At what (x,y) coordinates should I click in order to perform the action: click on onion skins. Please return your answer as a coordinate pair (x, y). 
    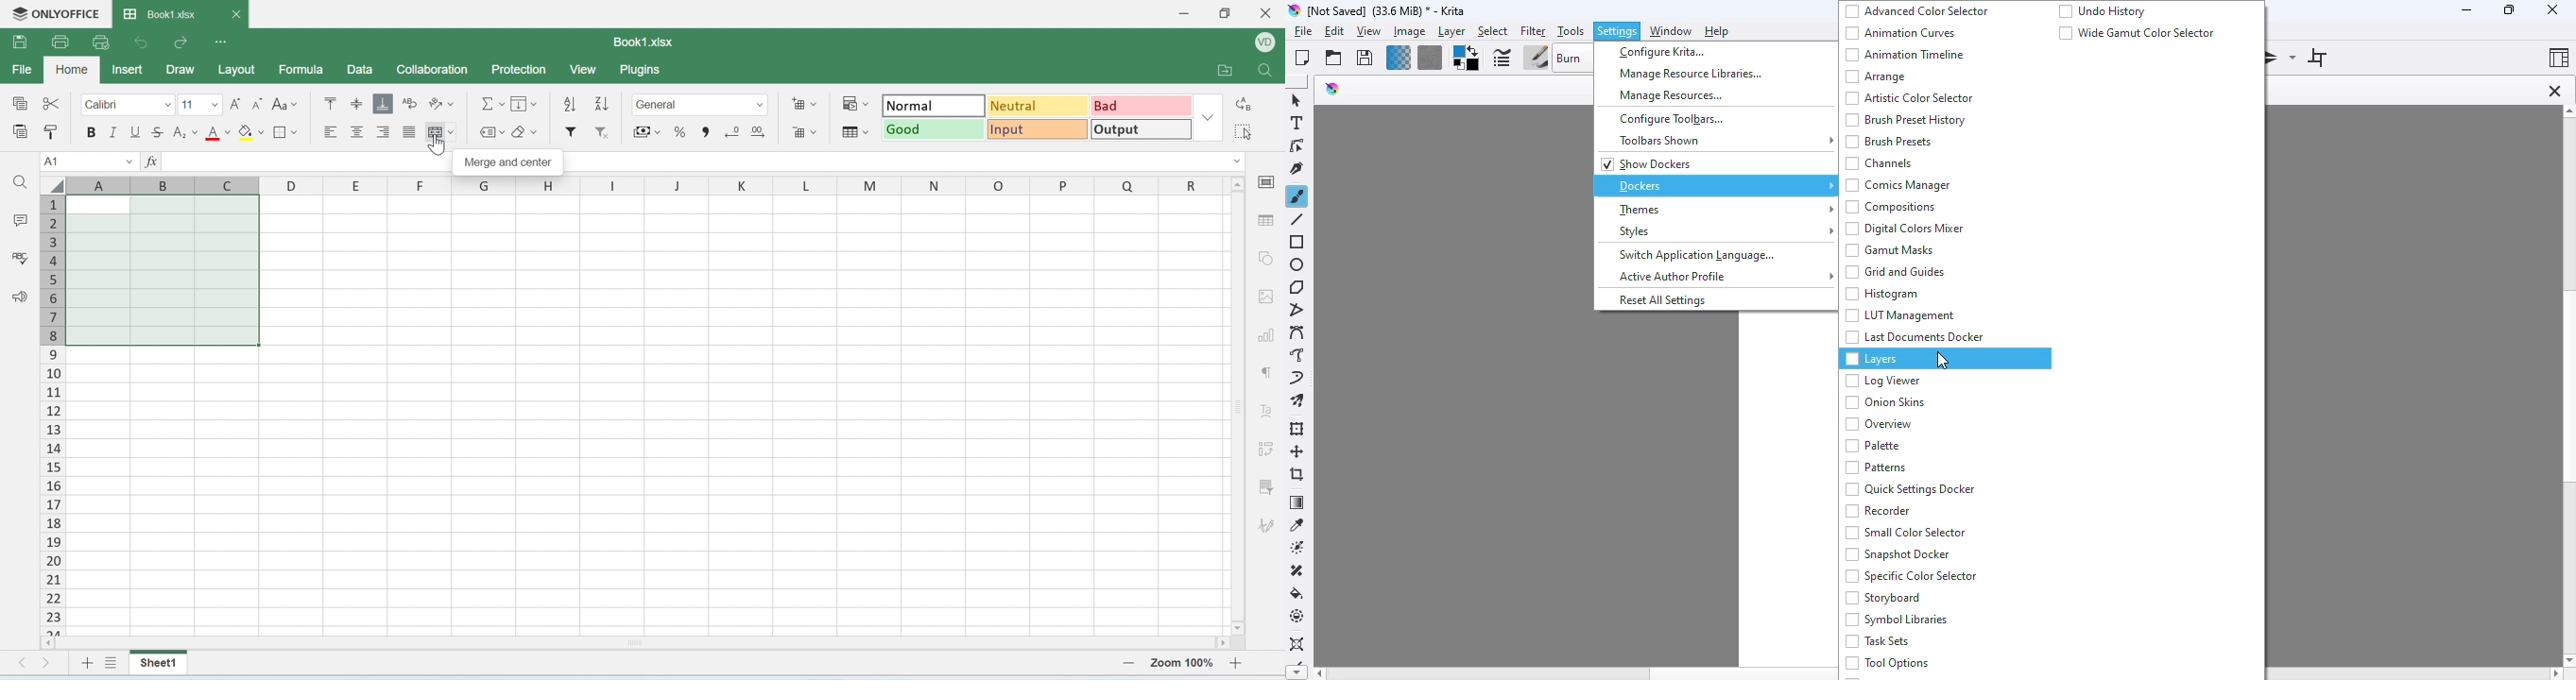
    Looking at the image, I should click on (1886, 402).